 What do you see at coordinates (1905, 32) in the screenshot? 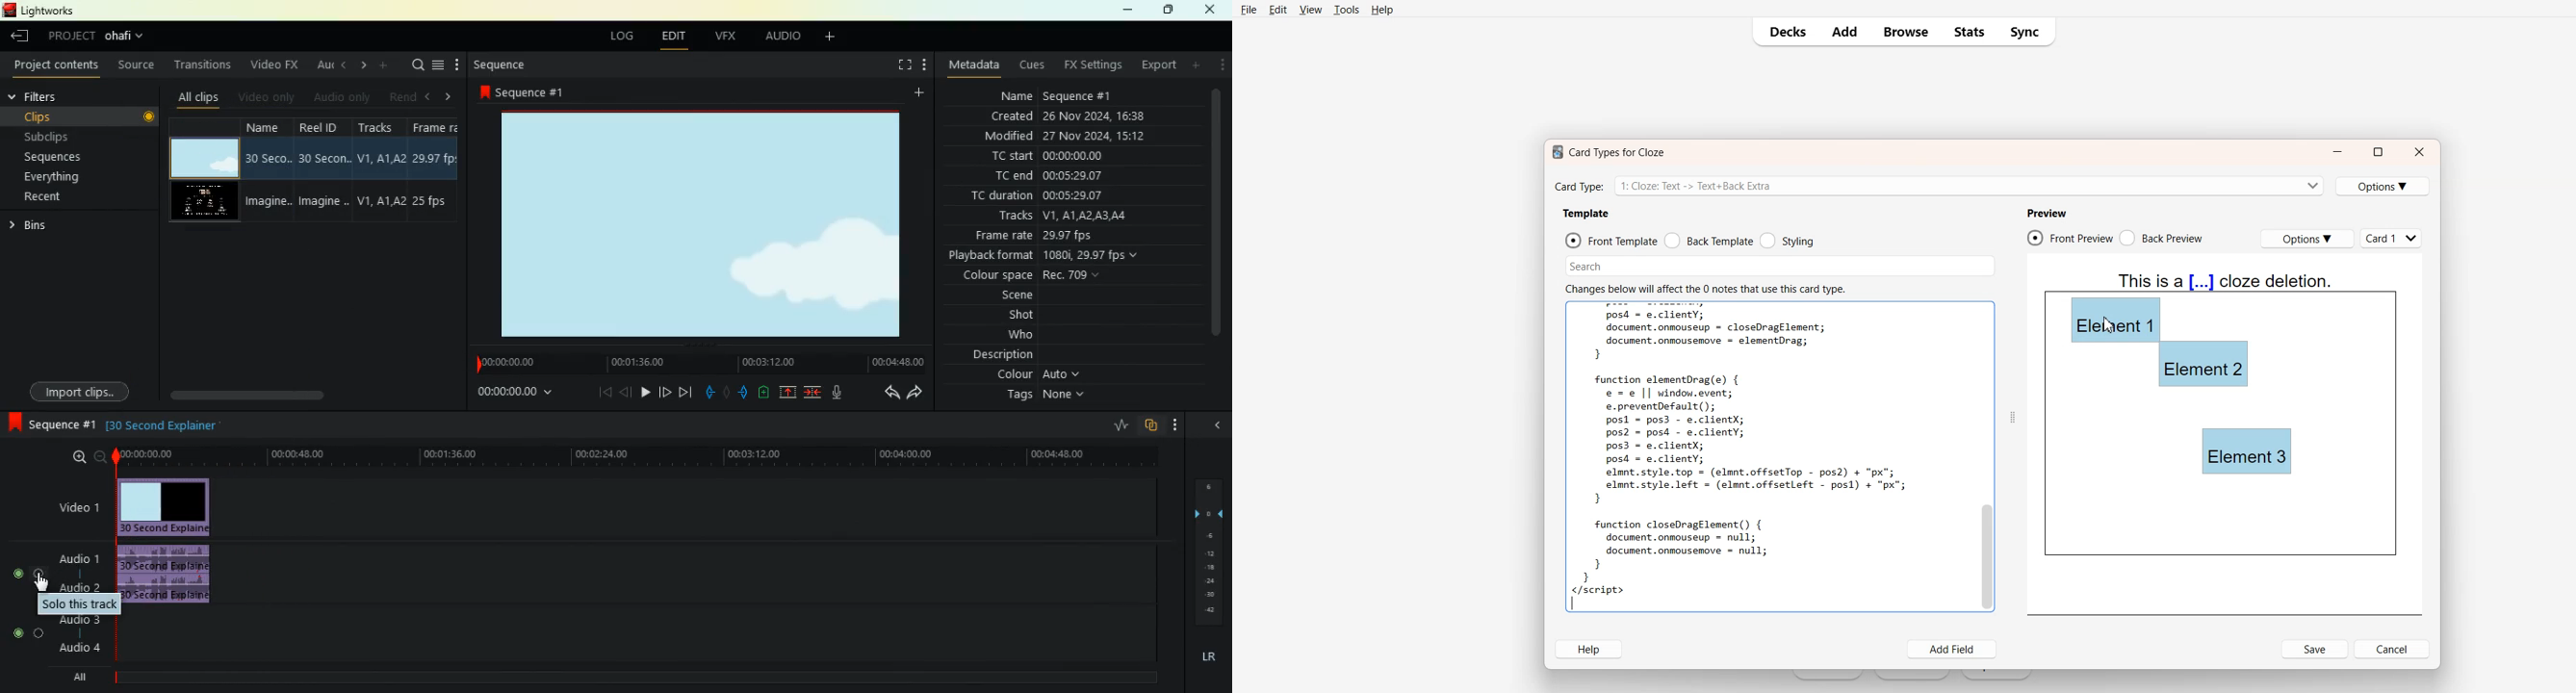
I see `Browse` at bounding box center [1905, 32].